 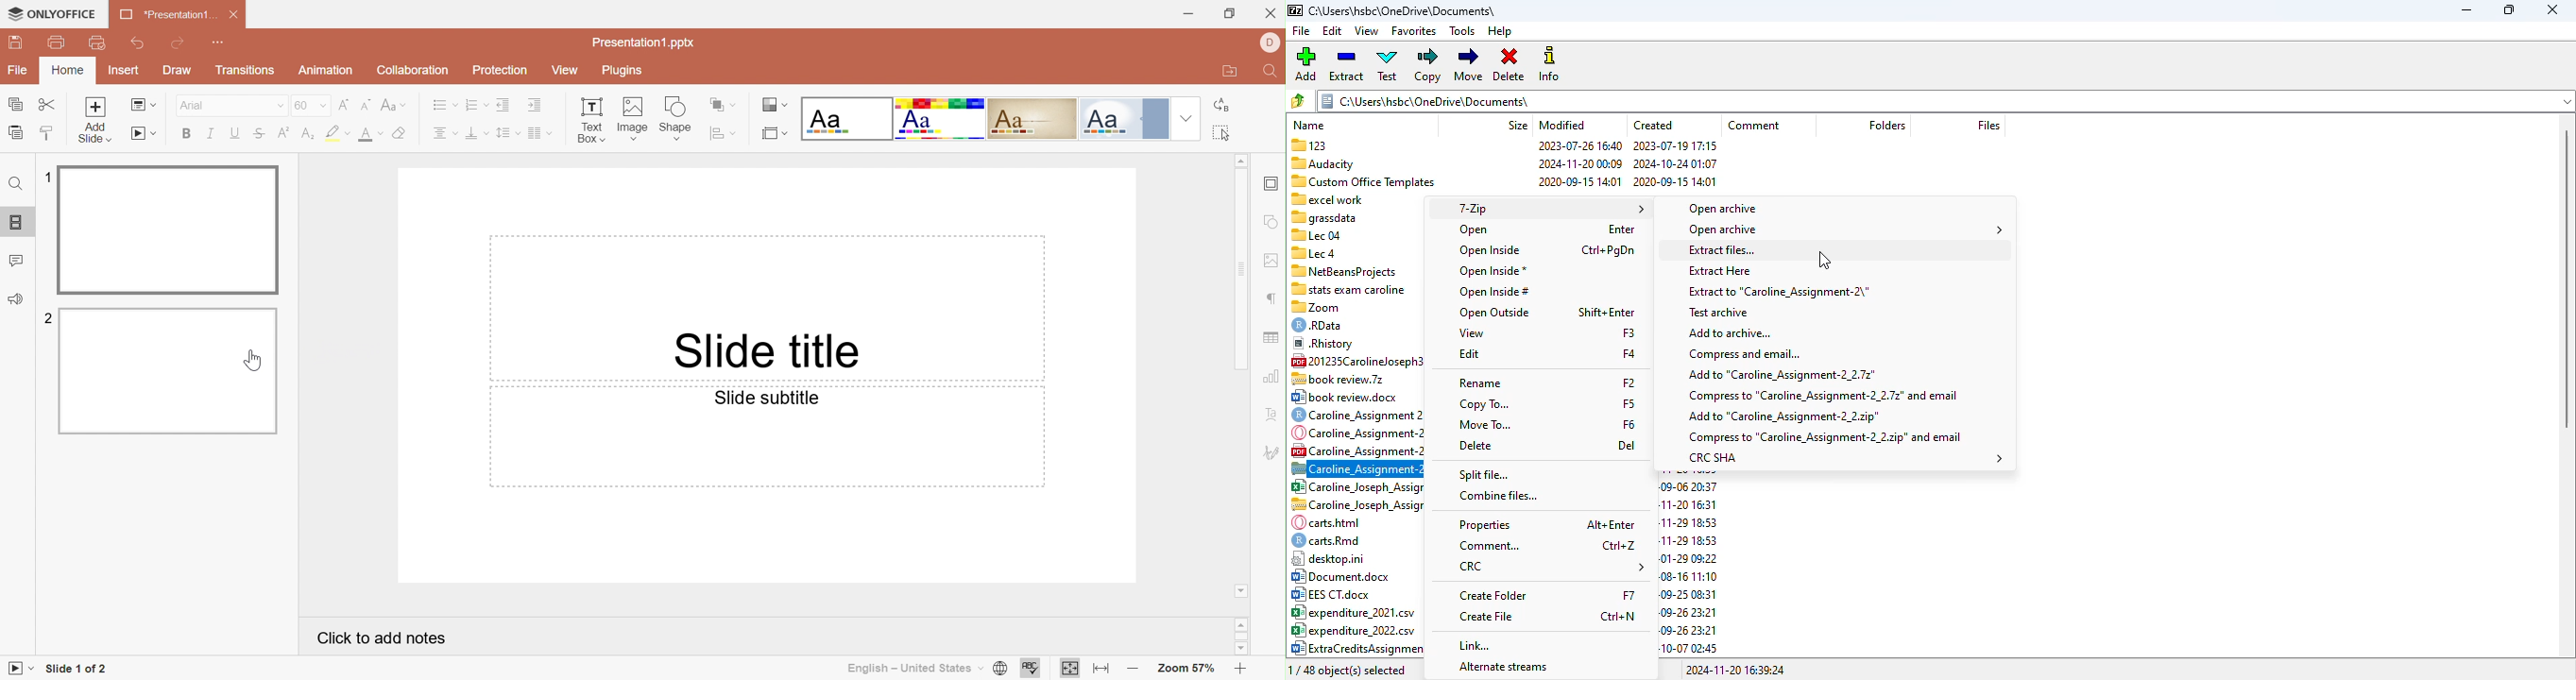 What do you see at coordinates (1355, 577) in the screenshot?
I see `Document.docx: 2859138 2021-08-16 11:09 2021-08-16 11:10` at bounding box center [1355, 577].